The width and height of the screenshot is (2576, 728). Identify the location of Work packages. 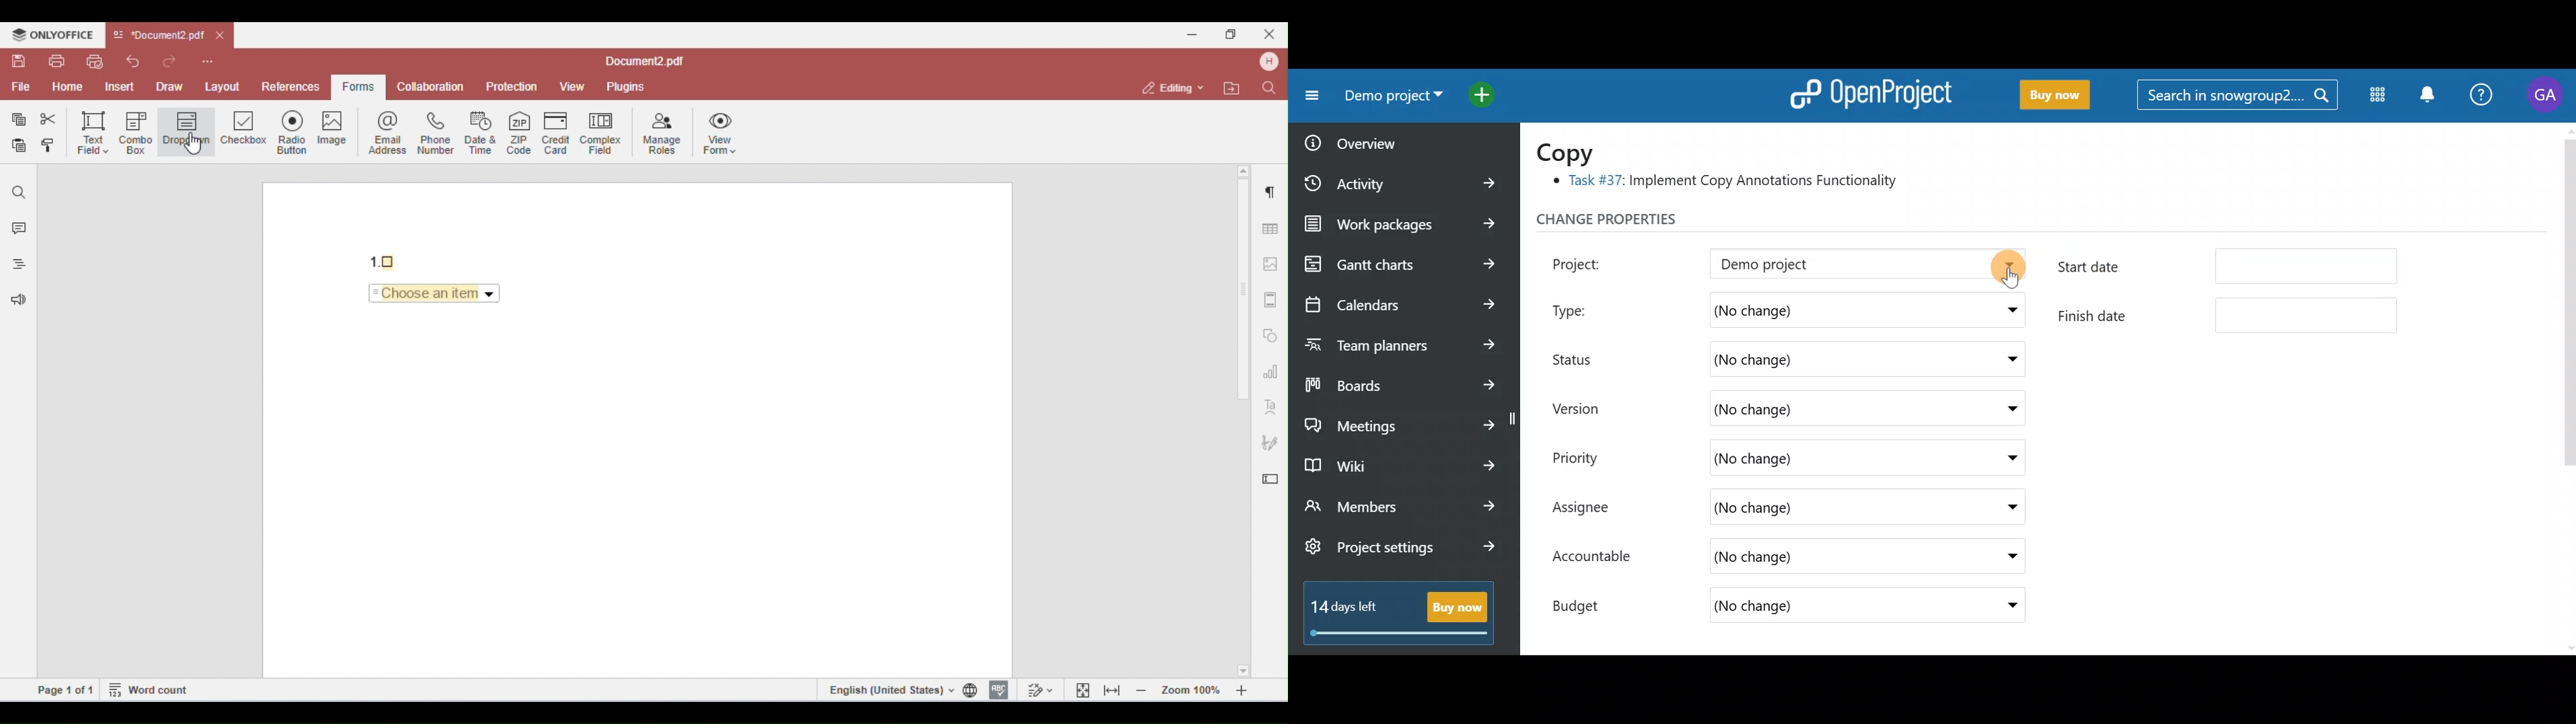
(1403, 224).